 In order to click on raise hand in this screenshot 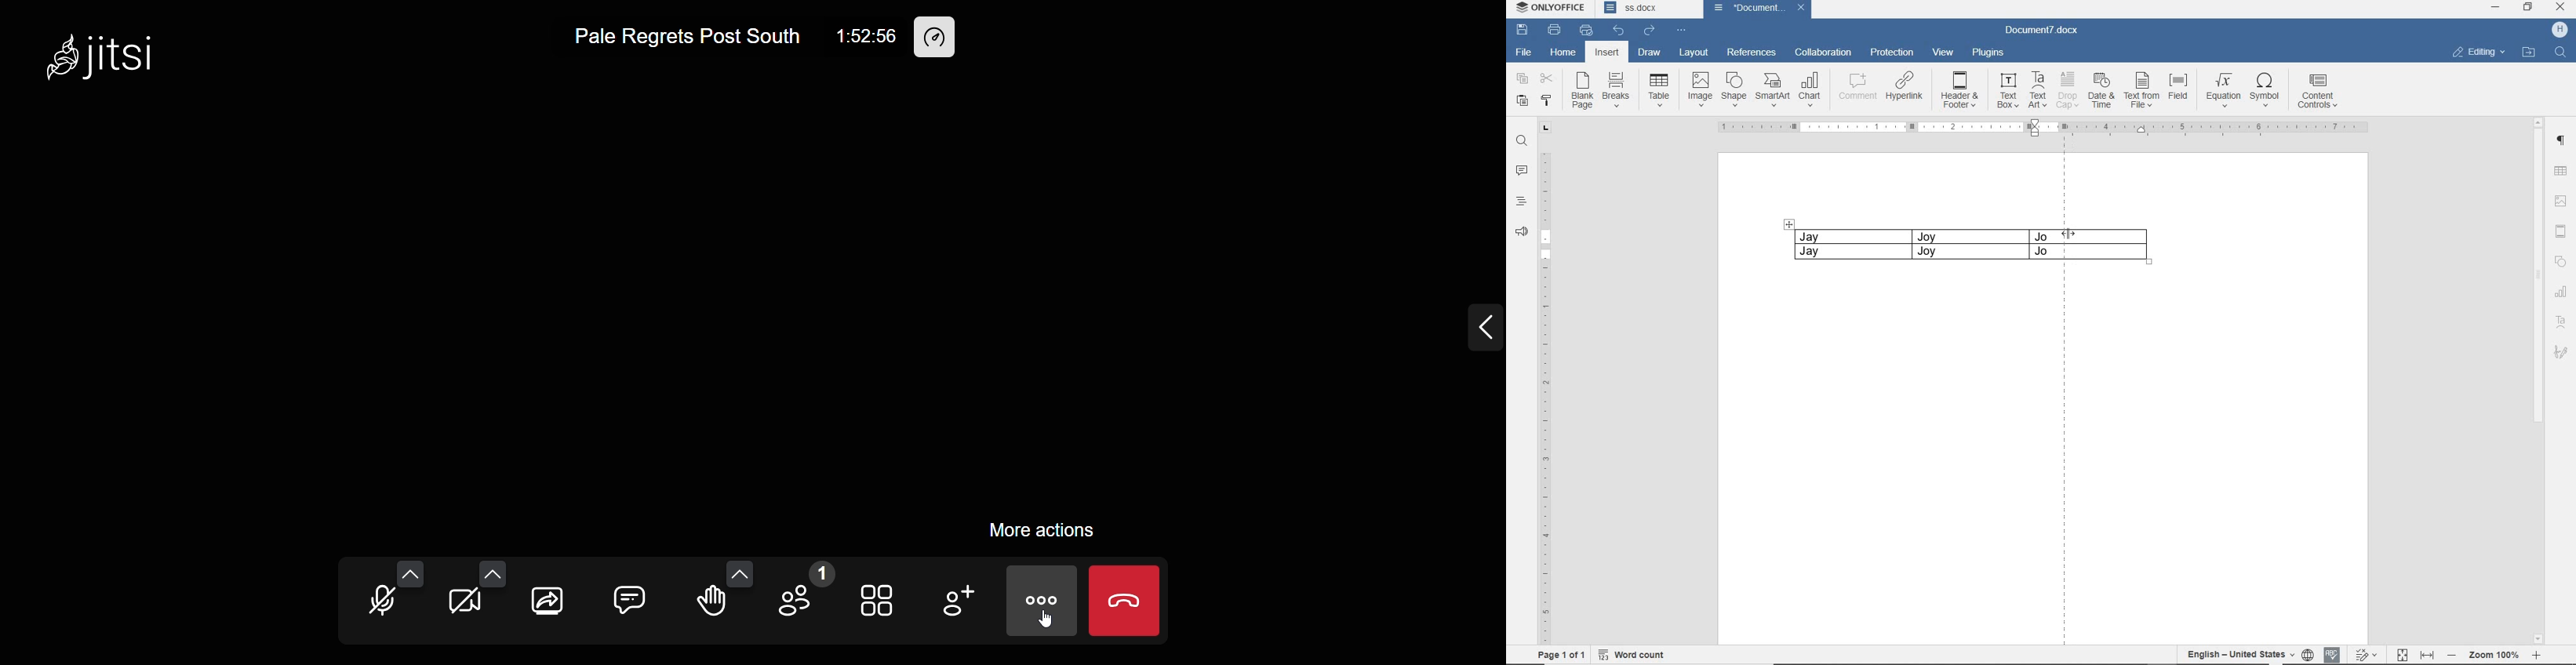, I will do `click(716, 608)`.